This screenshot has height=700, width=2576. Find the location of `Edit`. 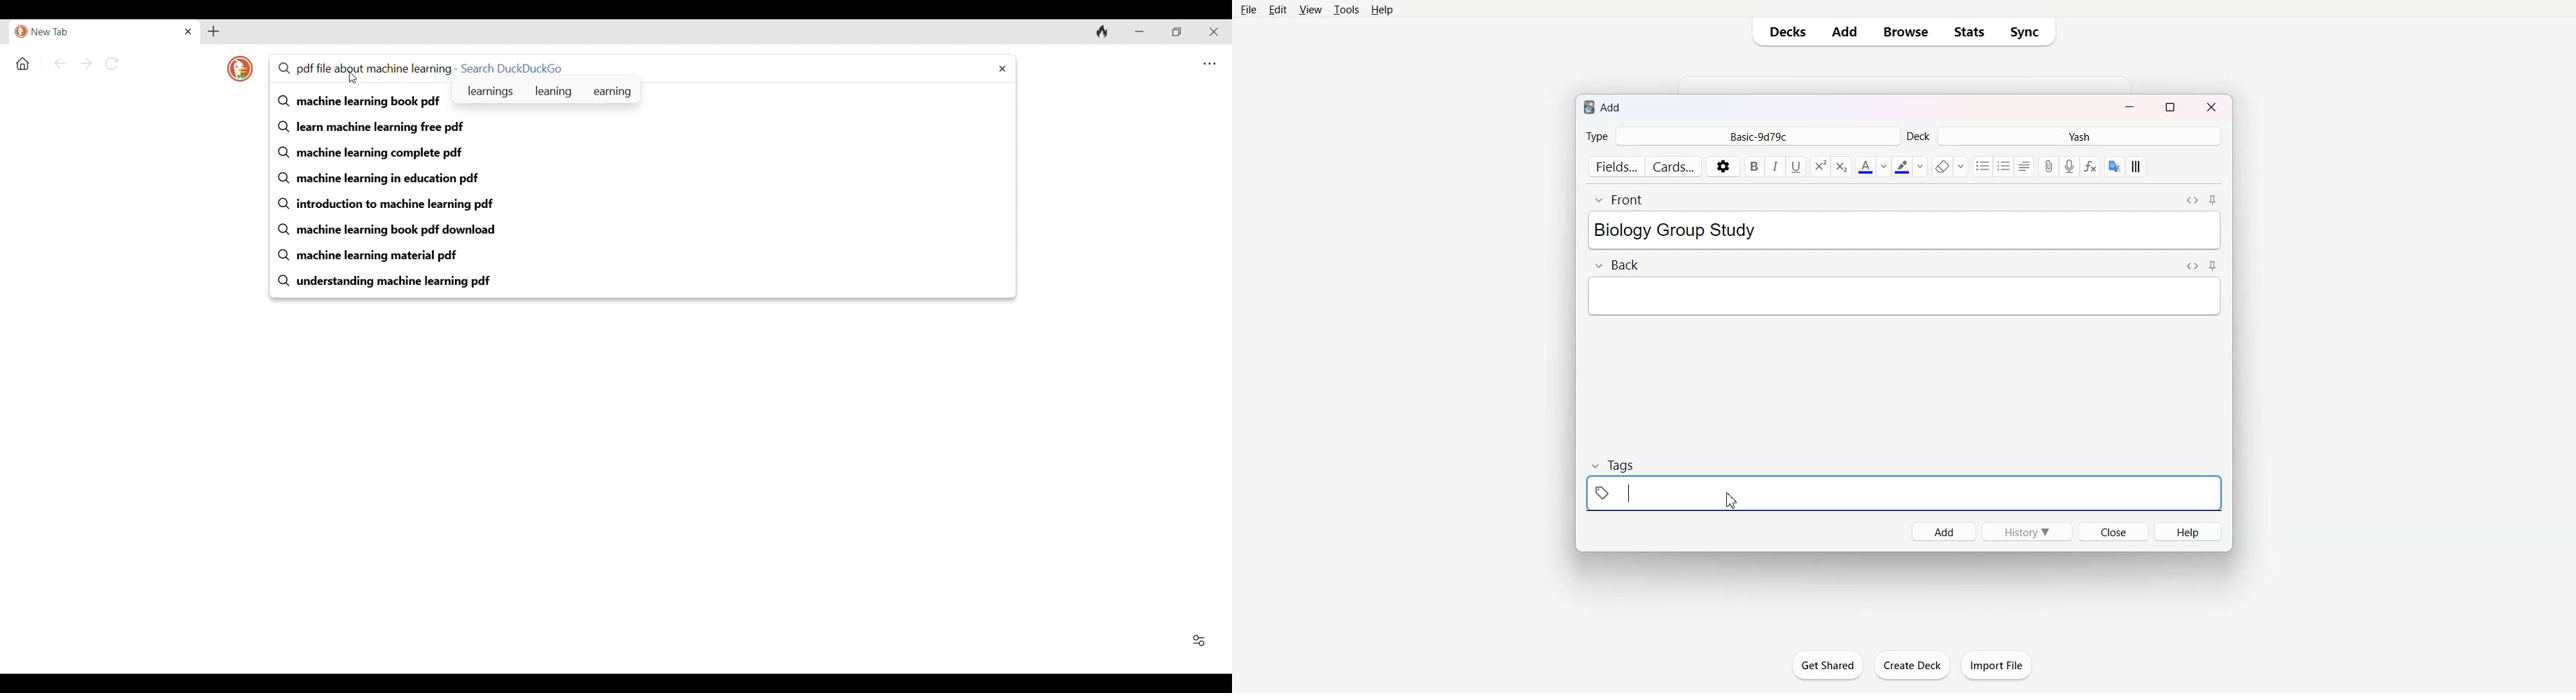

Edit is located at coordinates (1280, 10).